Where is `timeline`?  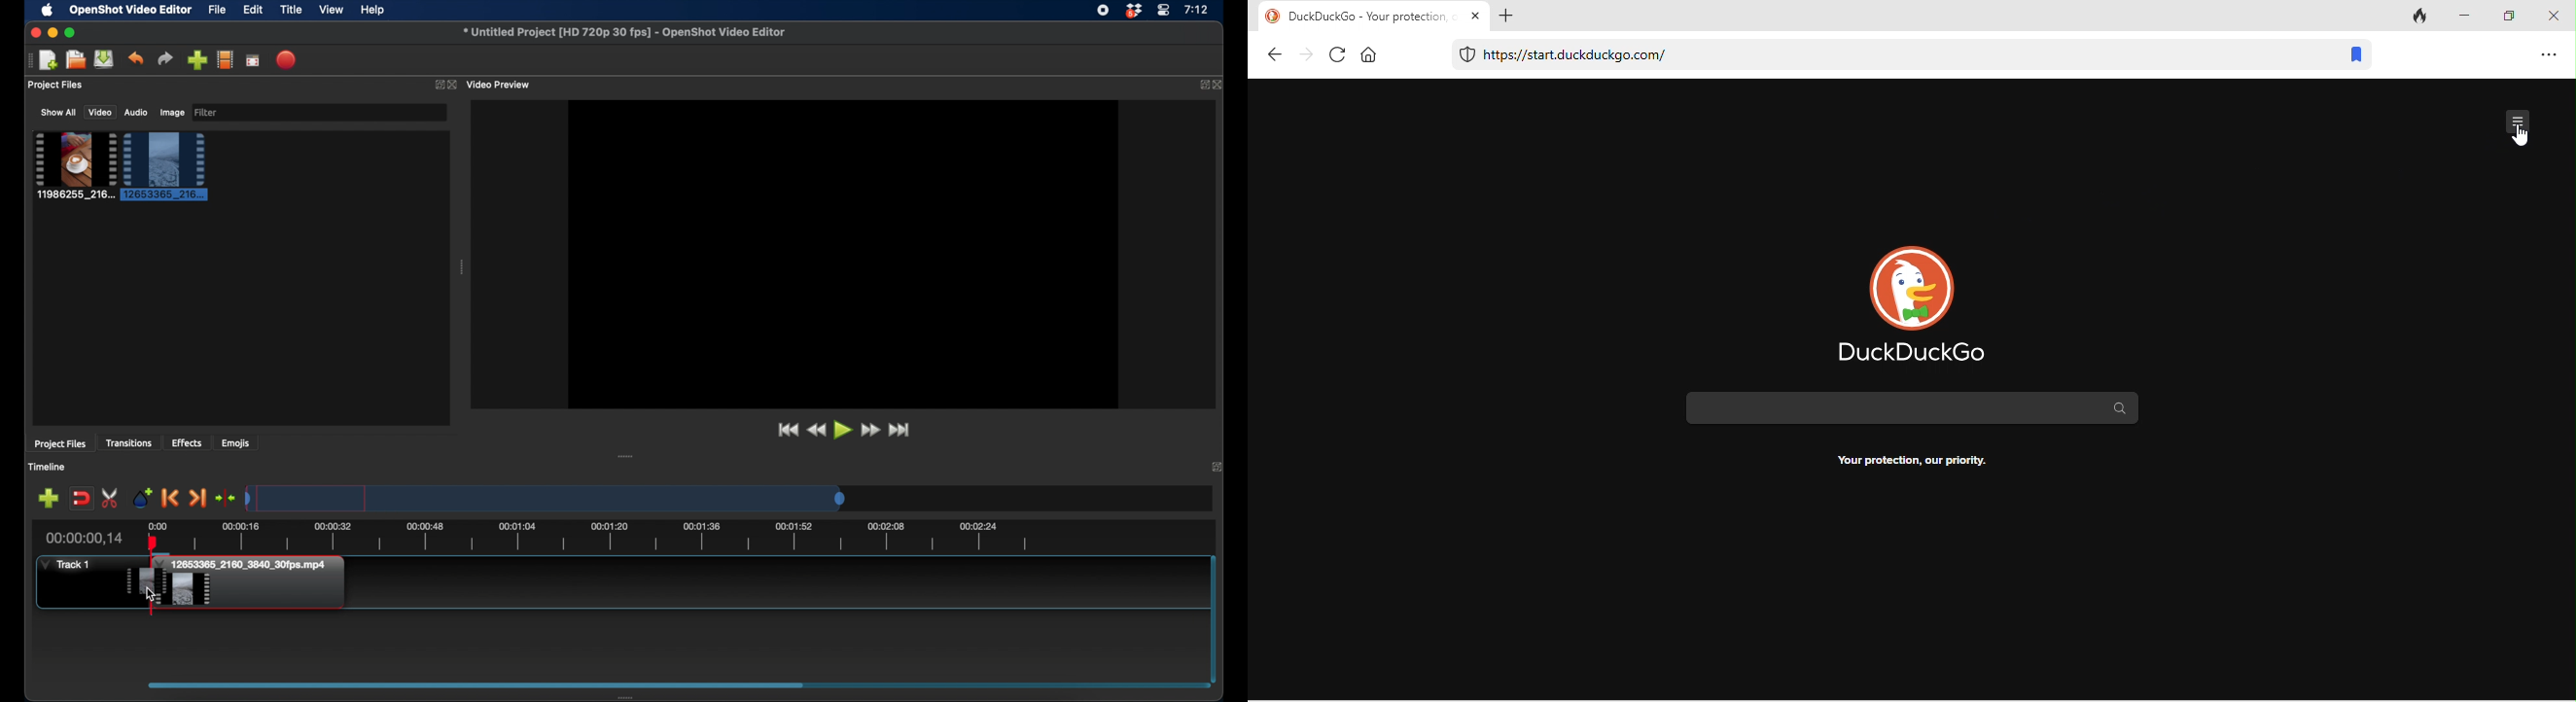
timeline is located at coordinates (46, 467).